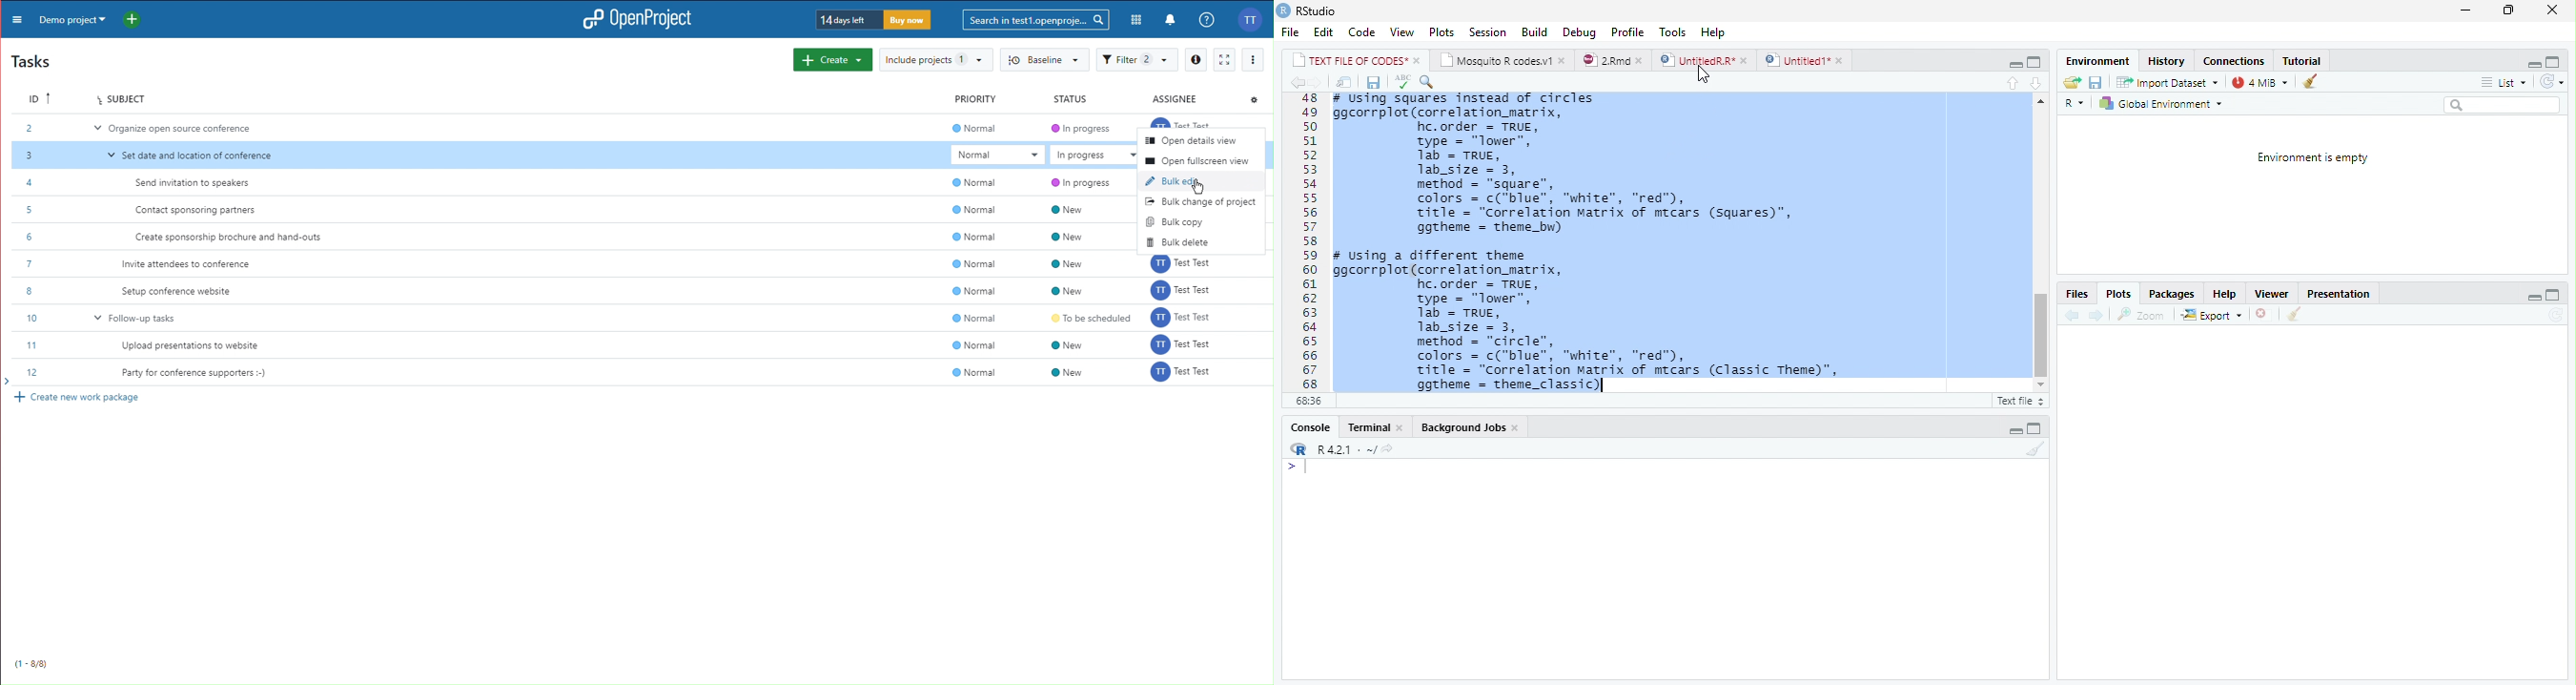  Describe the element at coordinates (1137, 60) in the screenshot. I see `Filter` at that location.